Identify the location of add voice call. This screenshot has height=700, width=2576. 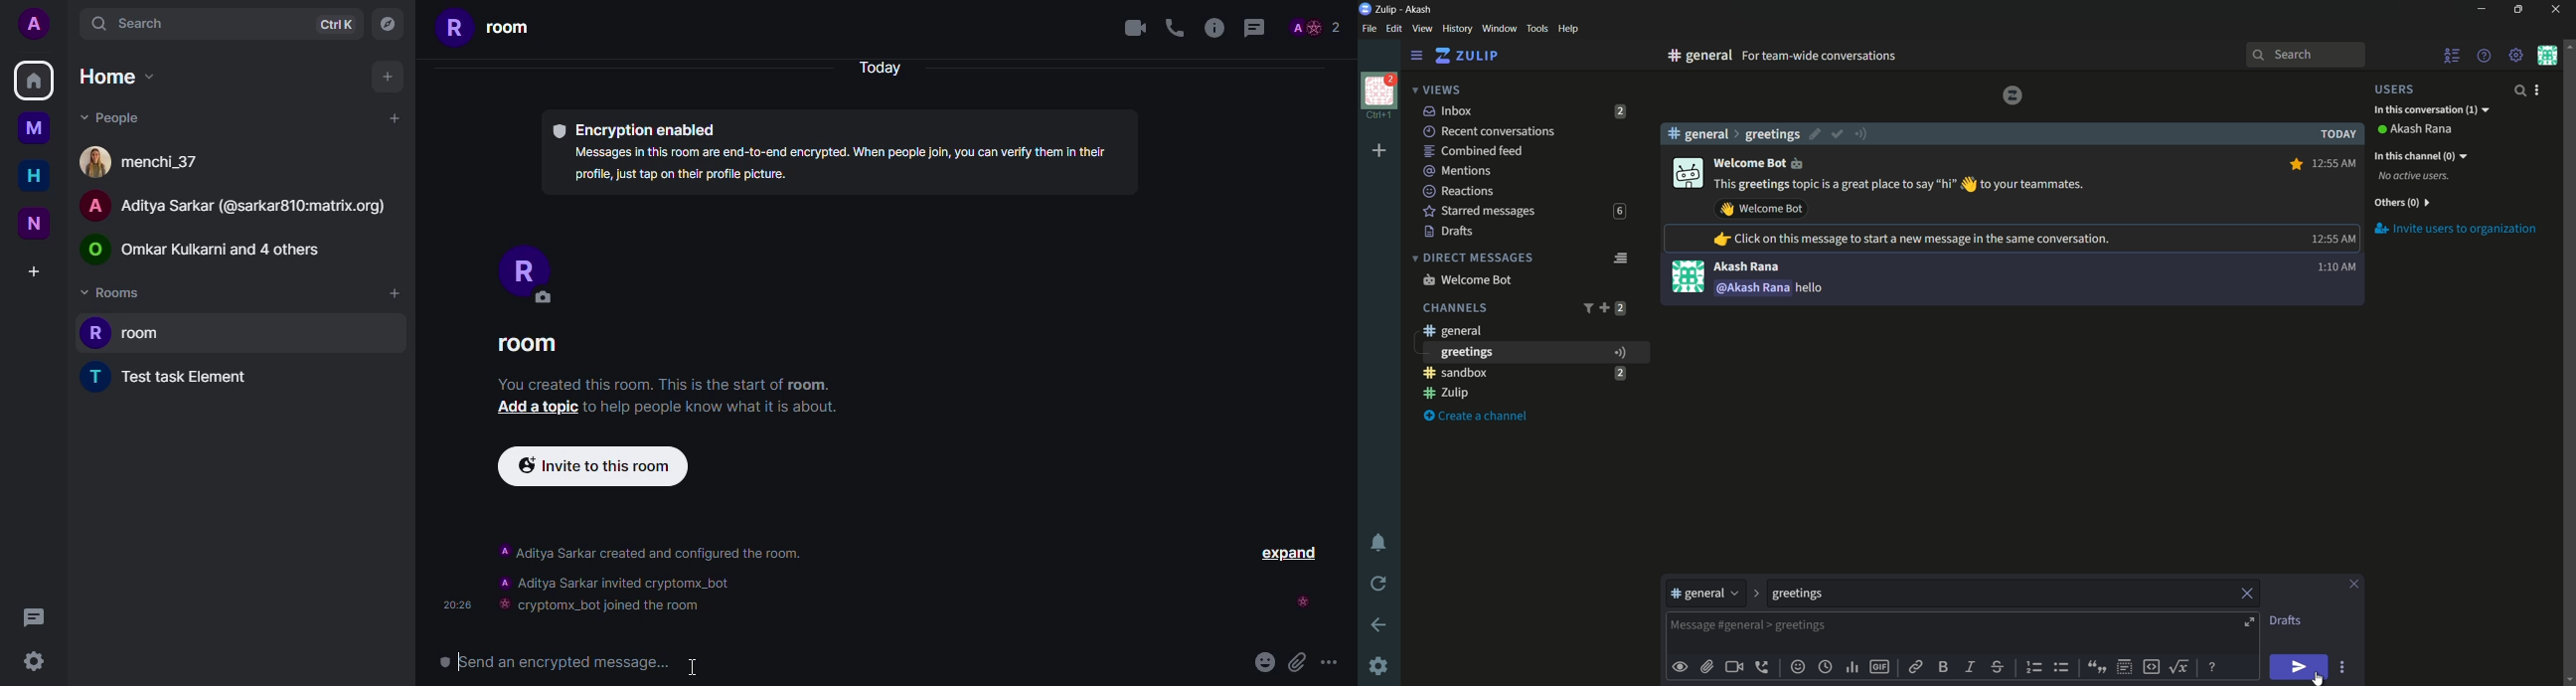
(1765, 667).